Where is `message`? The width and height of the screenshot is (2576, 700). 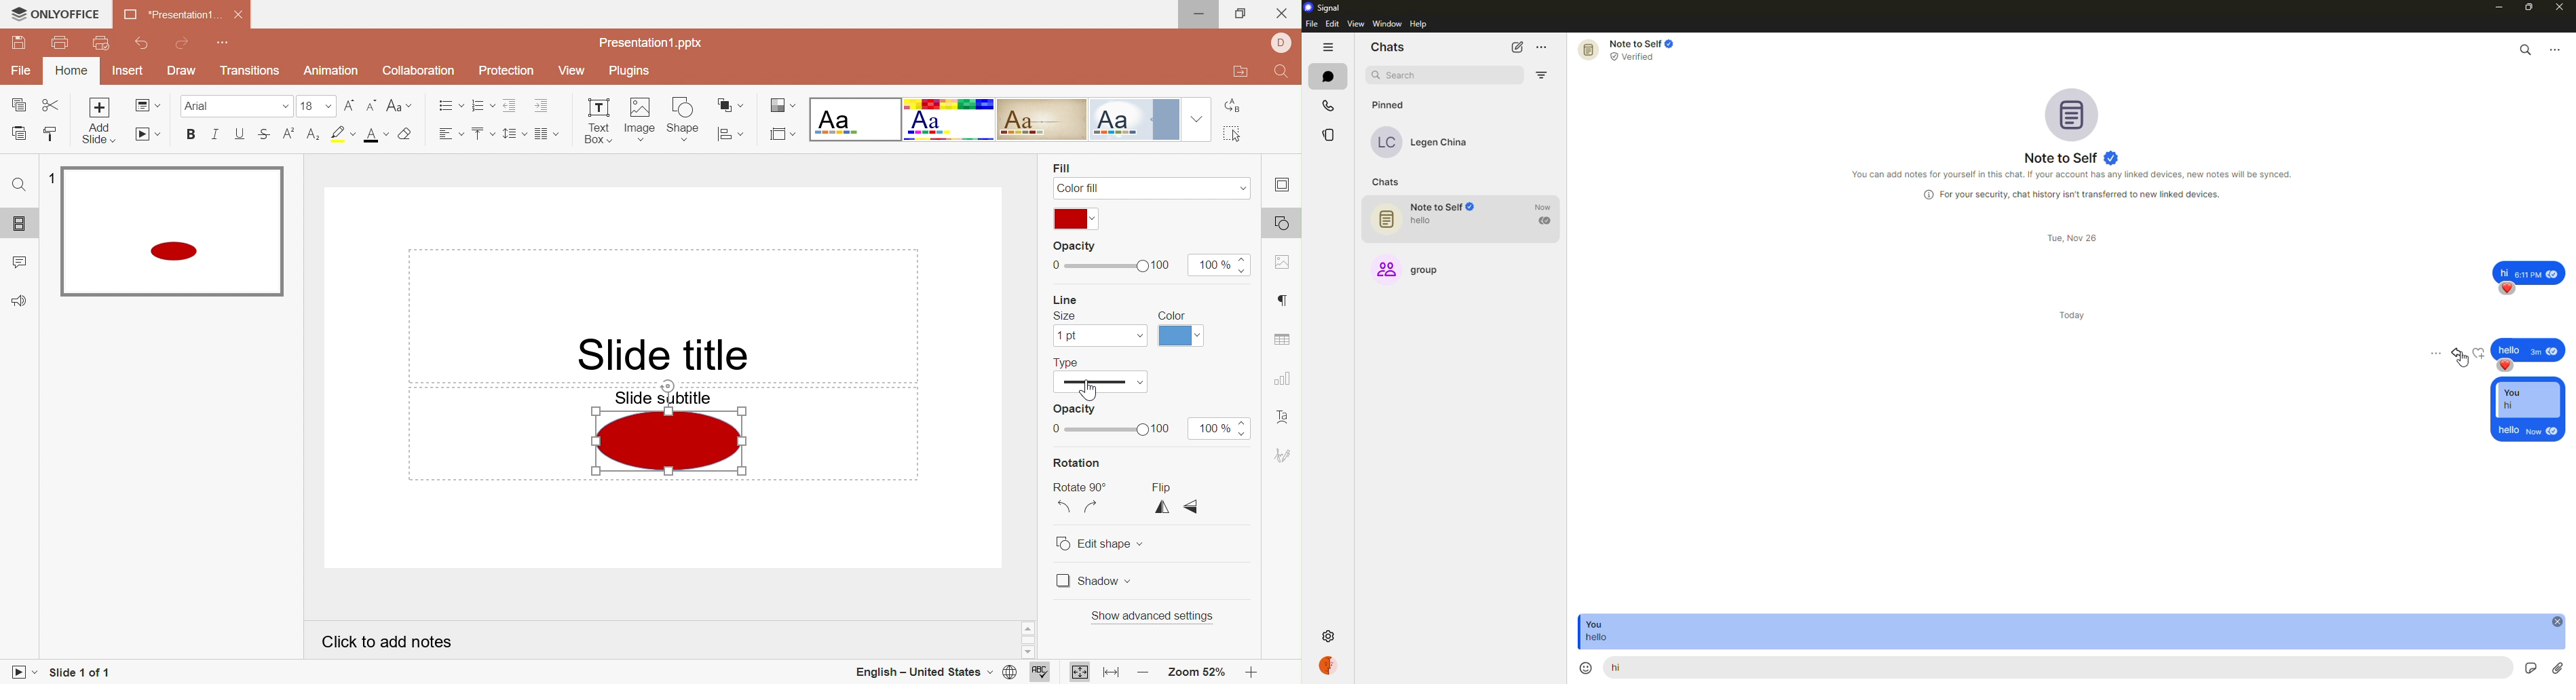
message is located at coordinates (2530, 349).